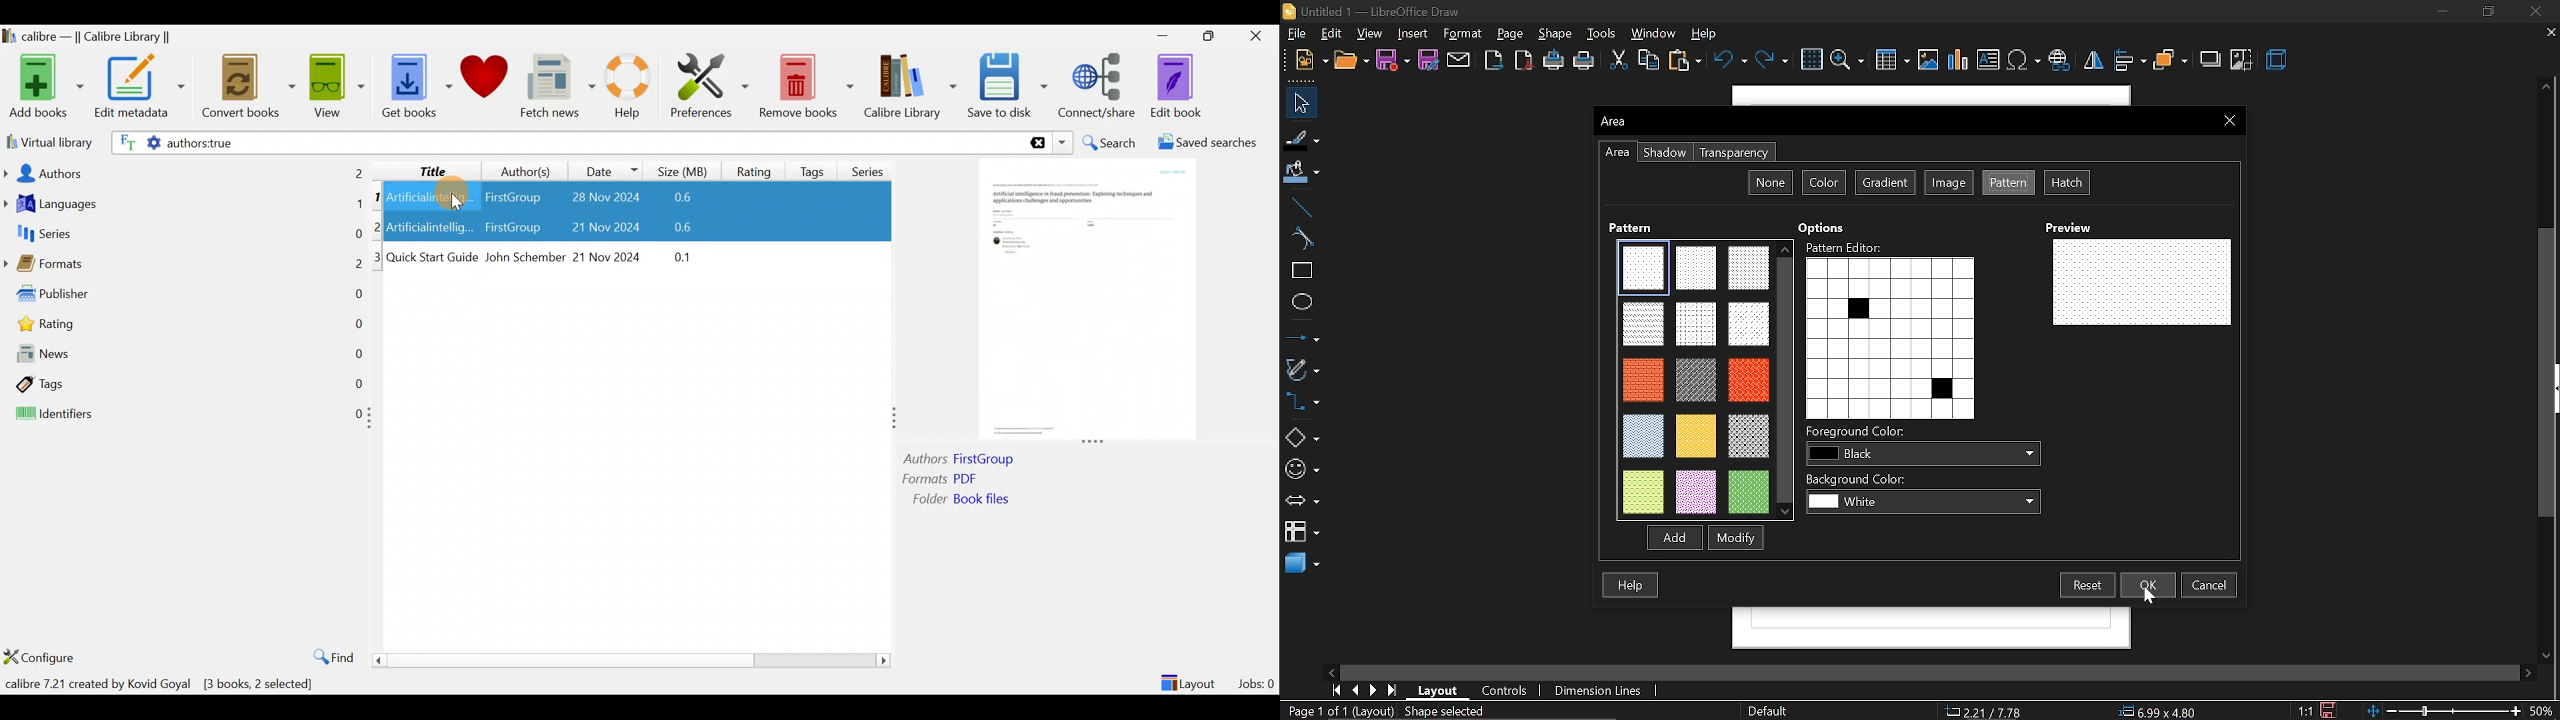 This screenshot has width=2576, height=728. I want to click on logo, so click(1288, 10).